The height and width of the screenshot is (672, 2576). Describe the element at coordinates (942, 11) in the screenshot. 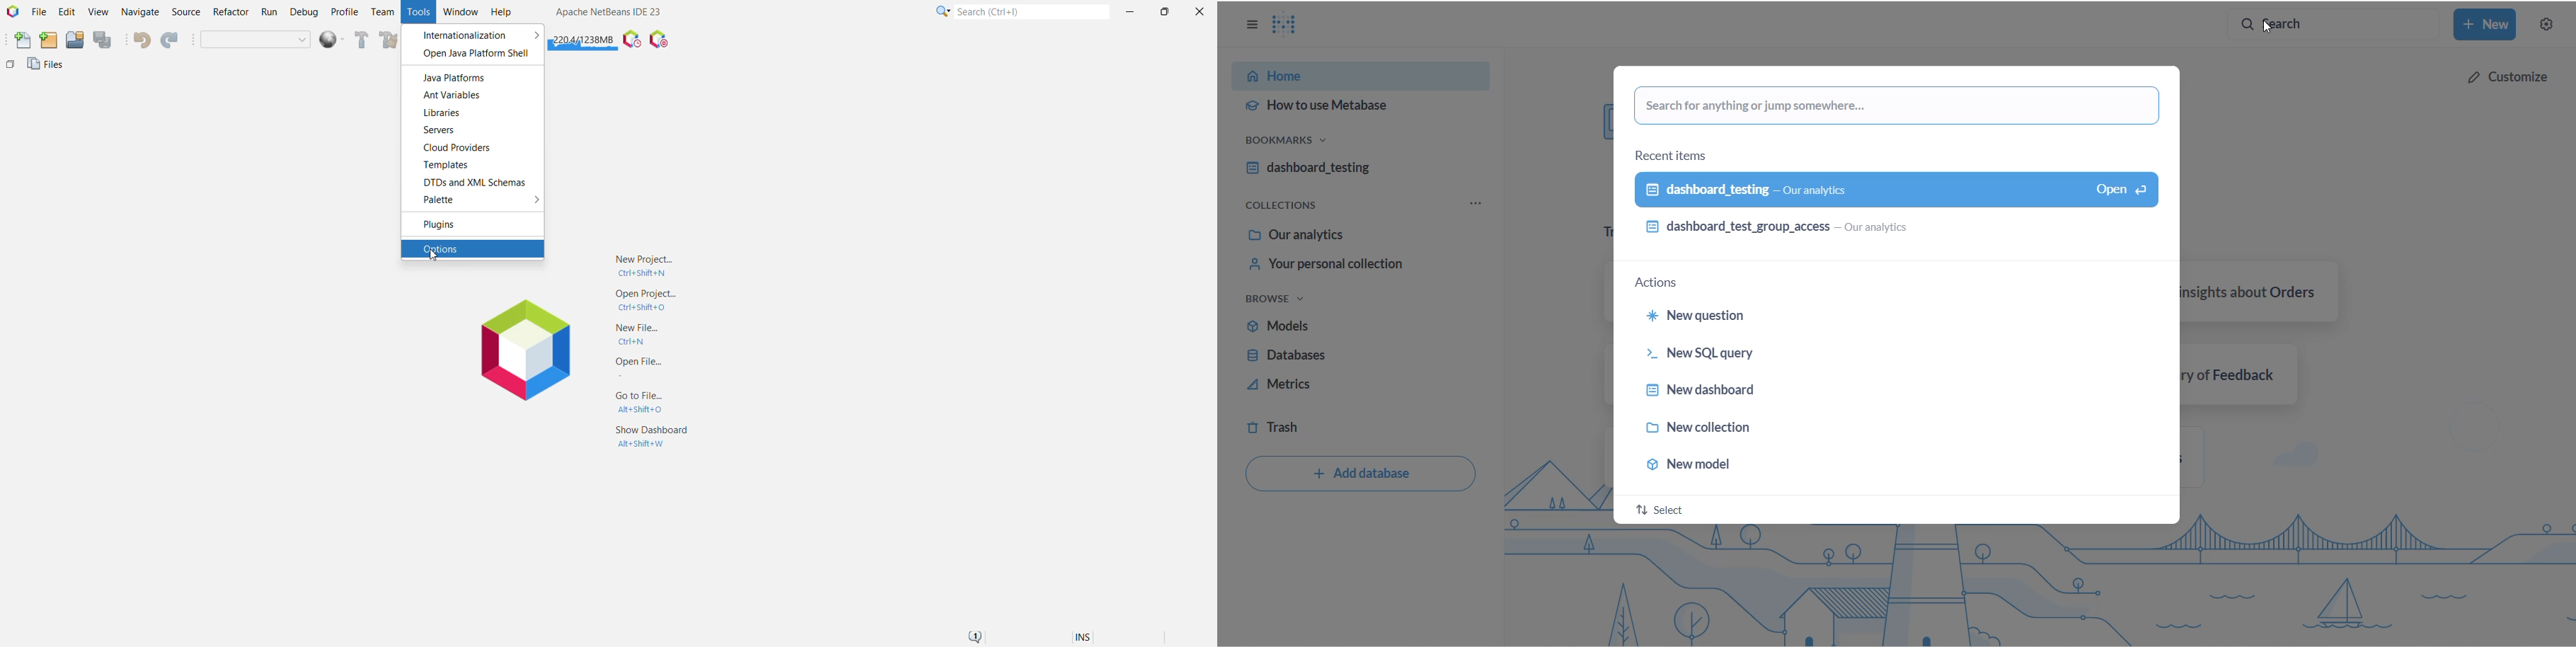

I see `Click or press Shift+F10 for Category Selection` at that location.